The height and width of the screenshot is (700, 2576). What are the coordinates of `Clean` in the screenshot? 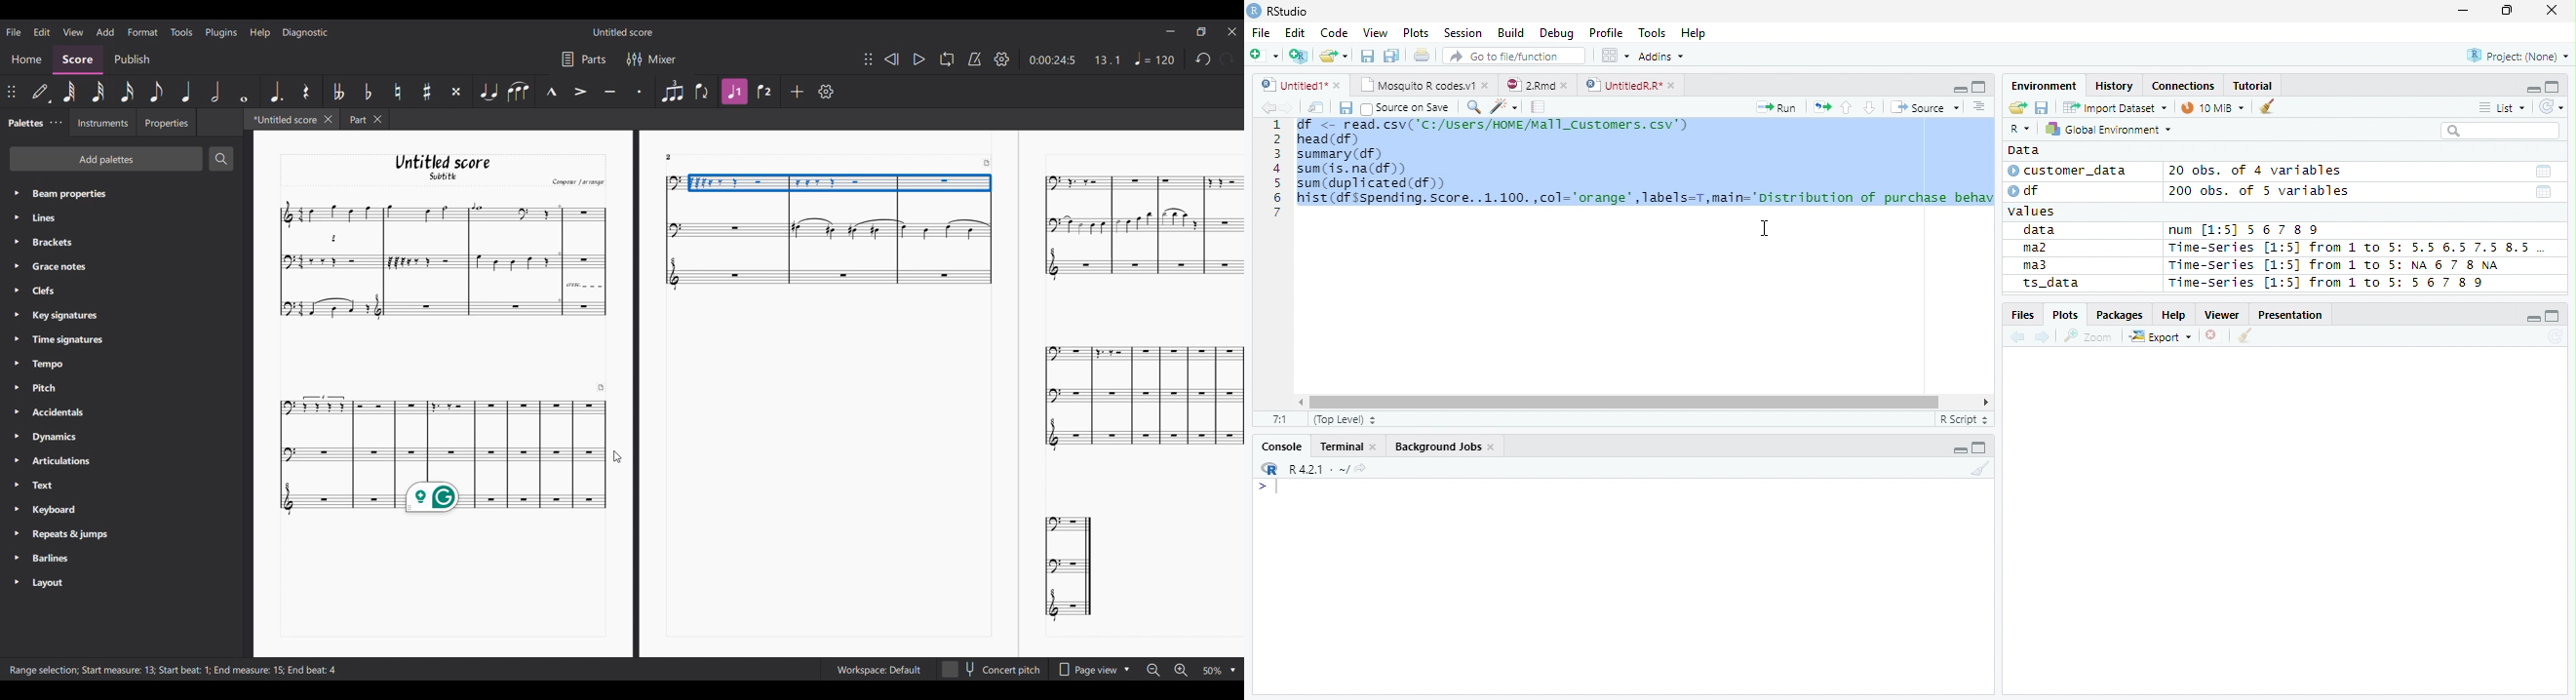 It's located at (2269, 105).